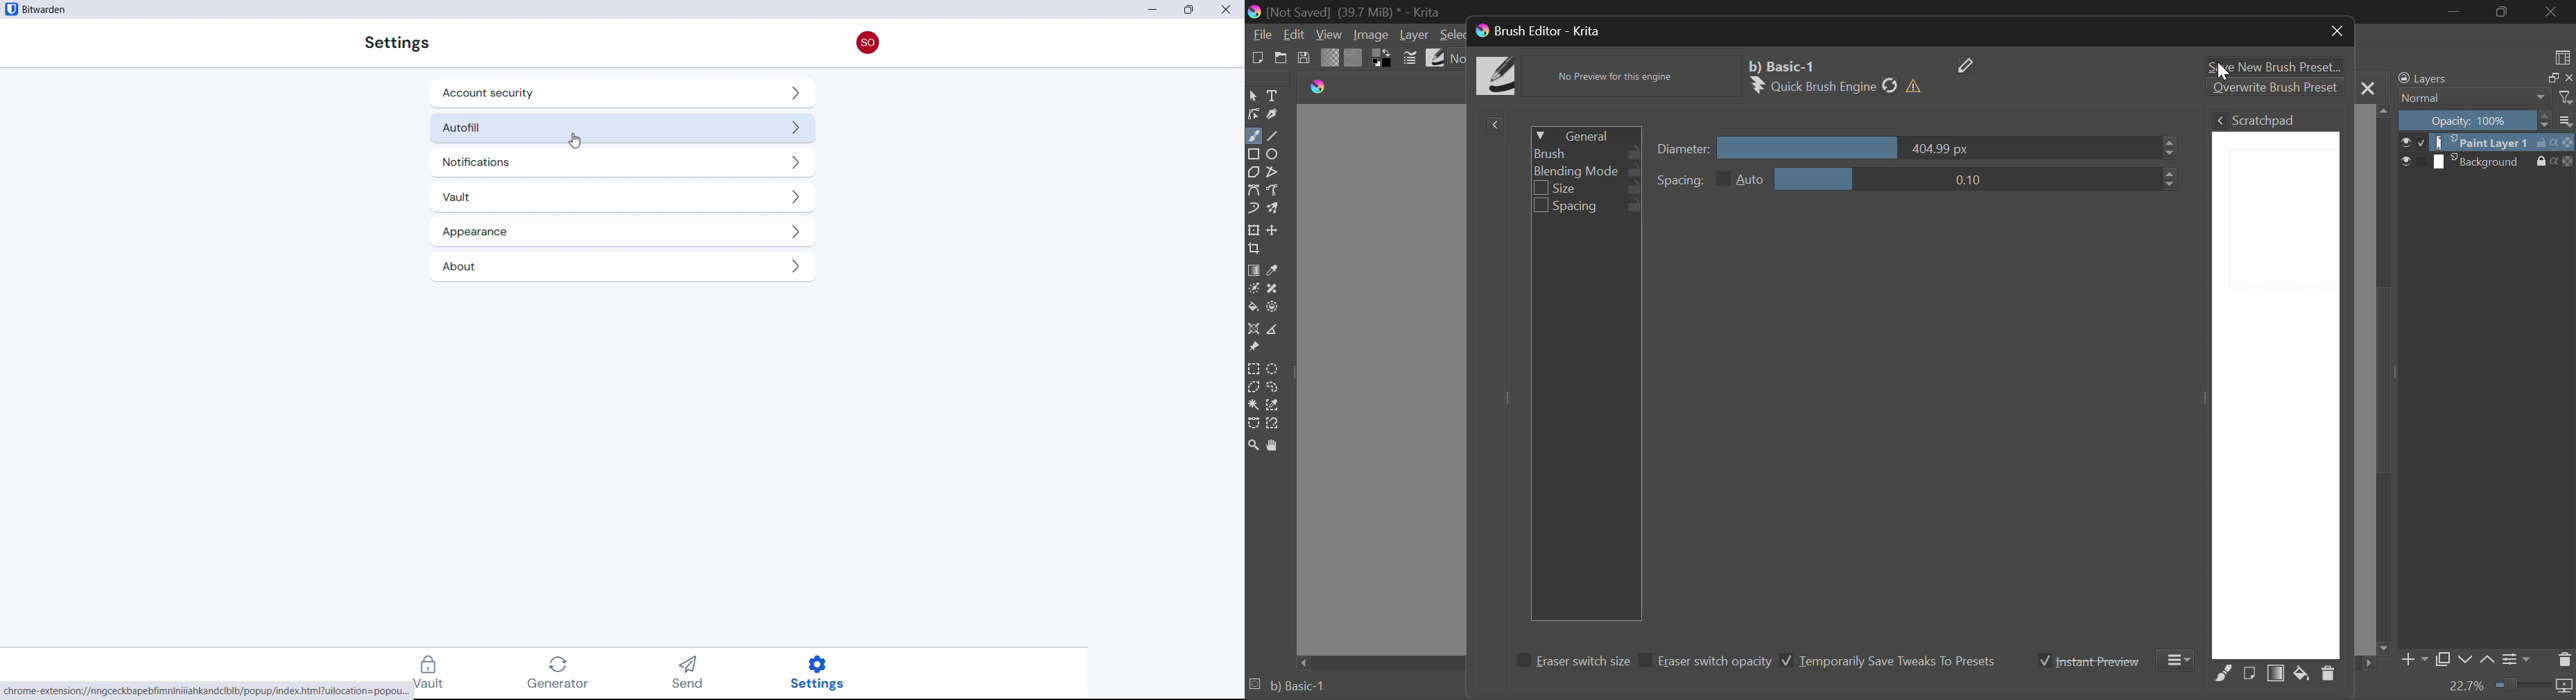 The image size is (2576, 700). What do you see at coordinates (1571, 663) in the screenshot?
I see `Eraser switch size` at bounding box center [1571, 663].